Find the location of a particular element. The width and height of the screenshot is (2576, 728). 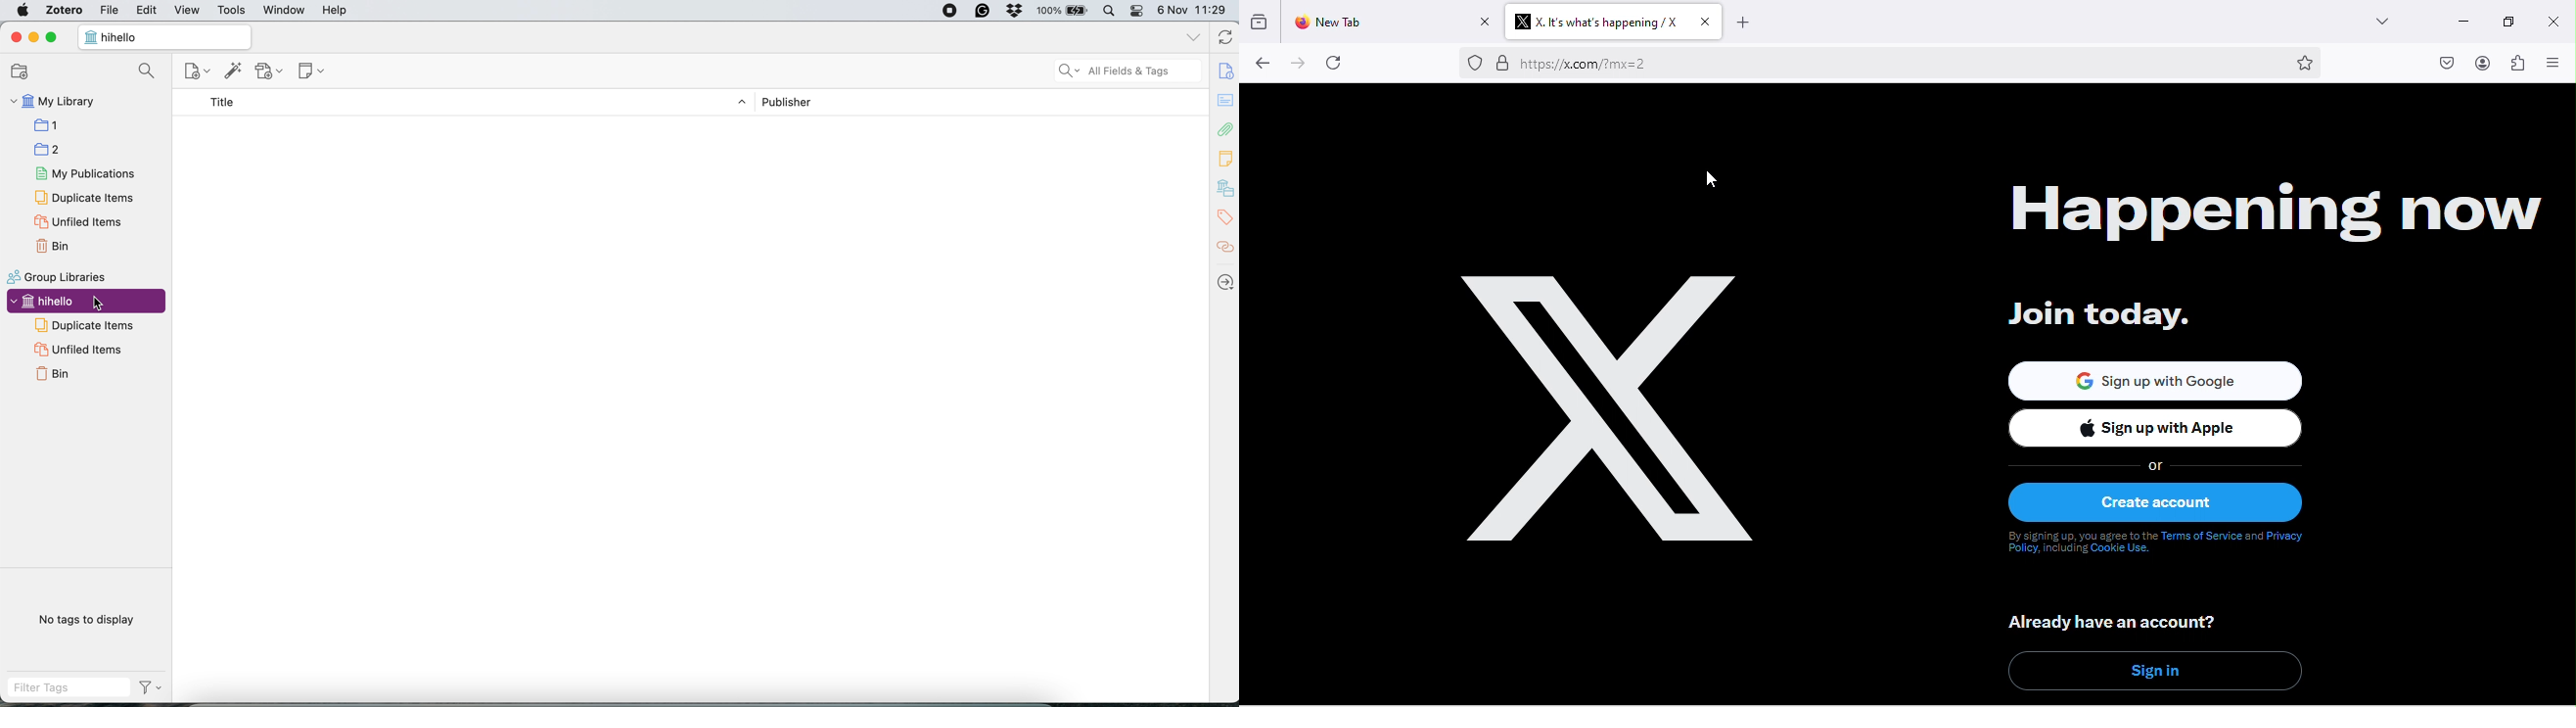

attachment is located at coordinates (1224, 130).